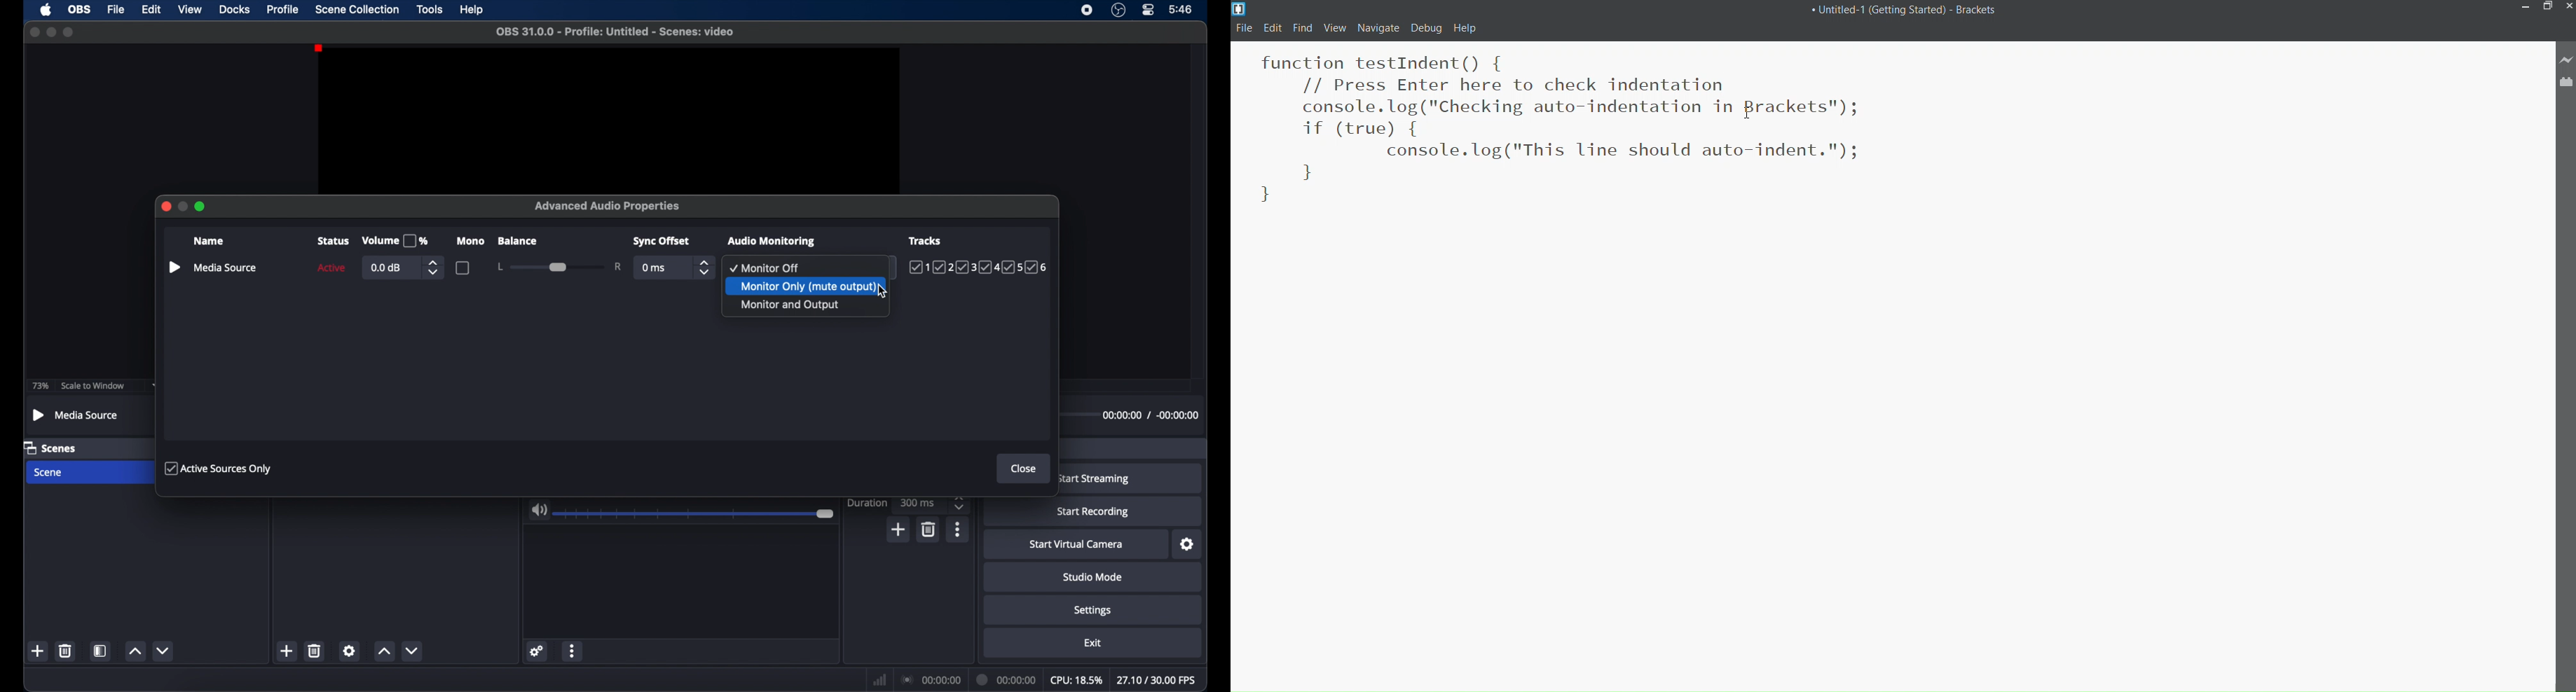 The height and width of the screenshot is (700, 2576). I want to click on 0.0 db, so click(387, 268).